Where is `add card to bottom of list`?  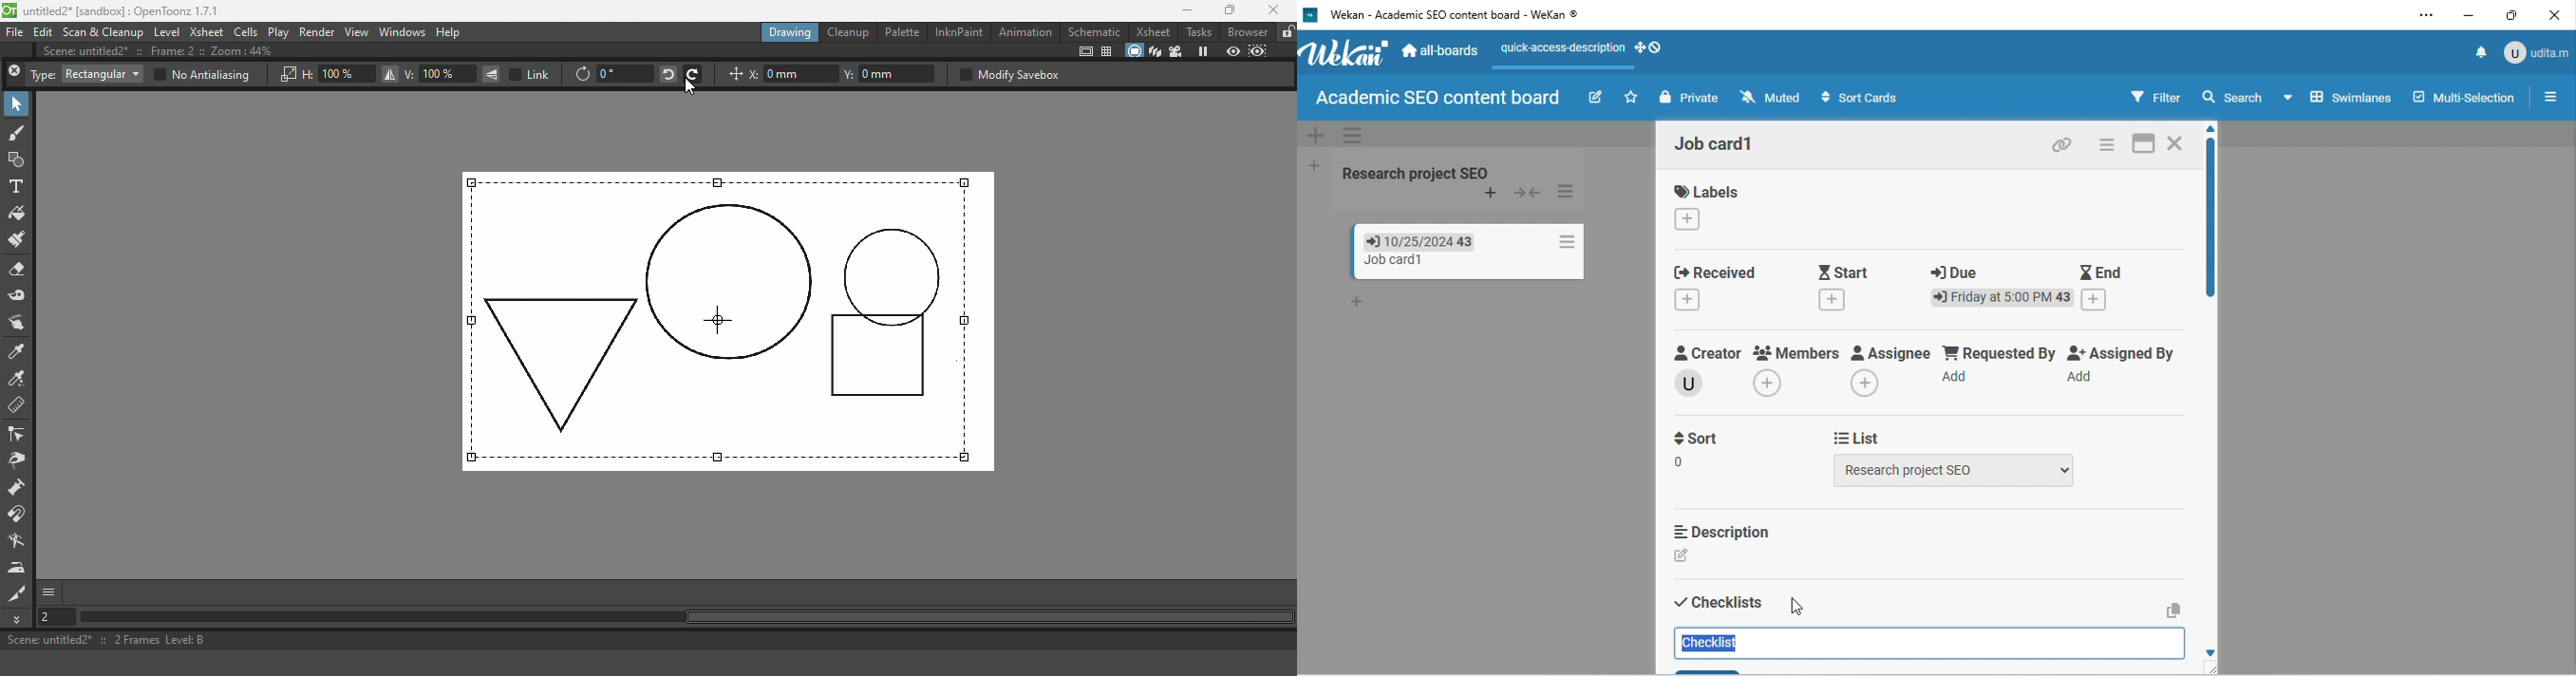 add card to bottom of list is located at coordinates (1360, 302).